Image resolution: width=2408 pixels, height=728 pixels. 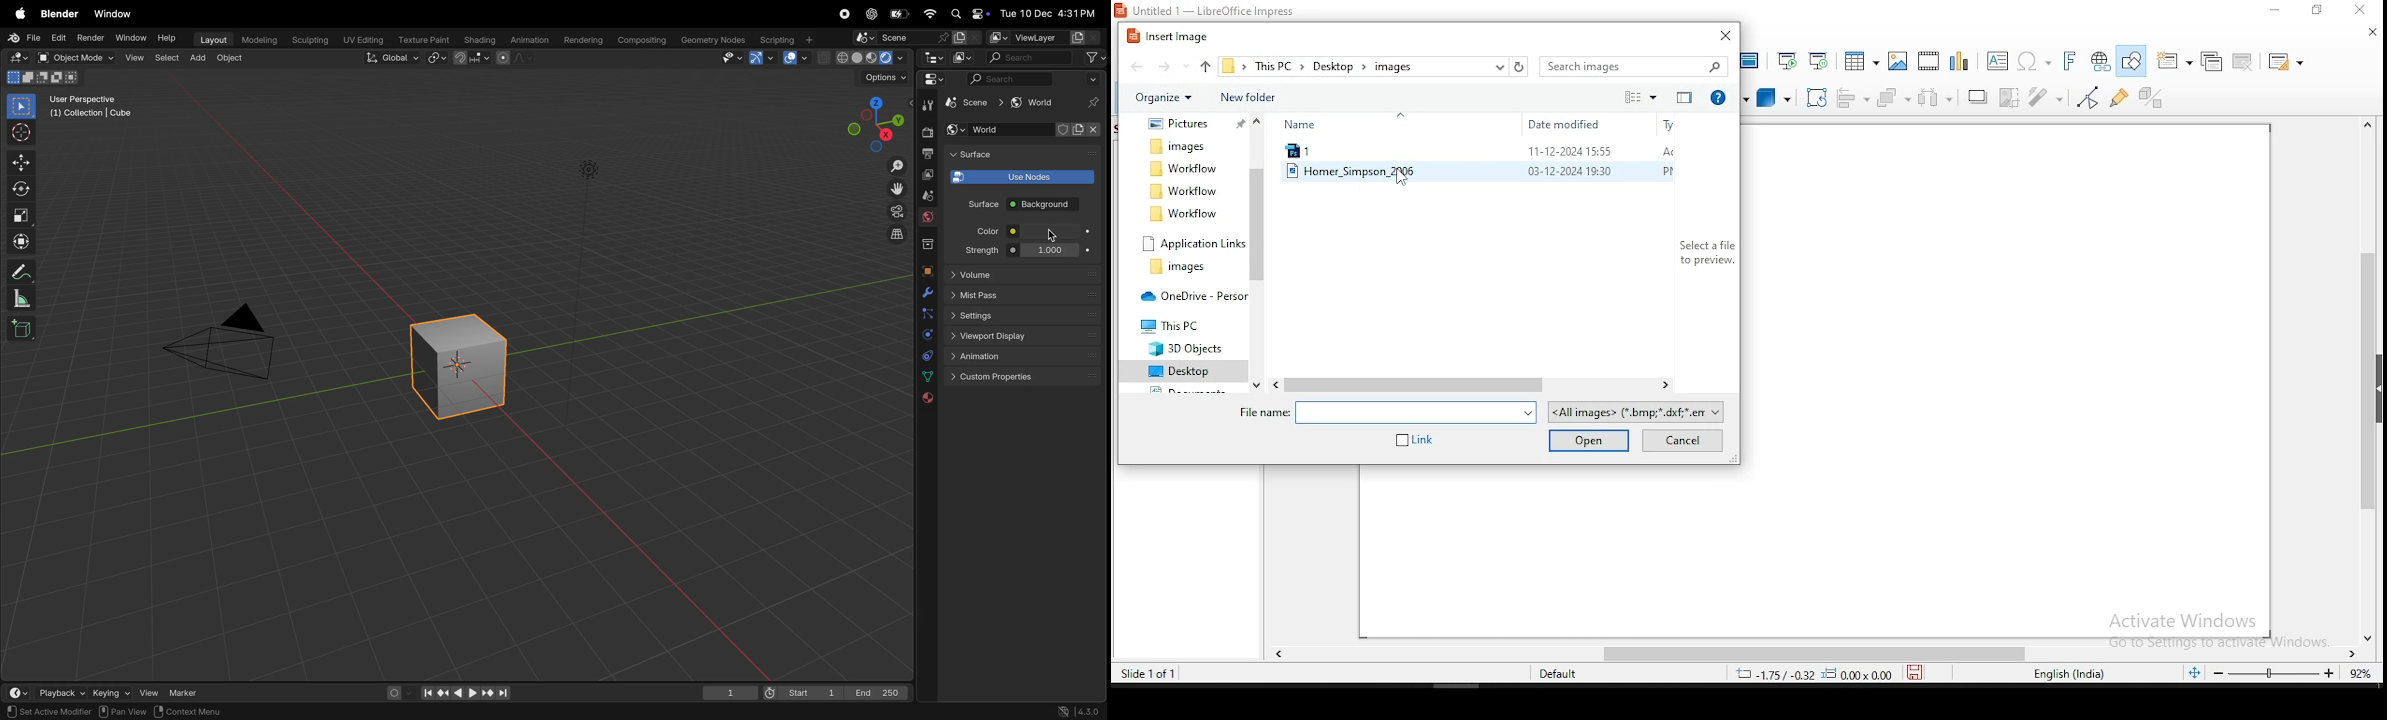 What do you see at coordinates (191, 692) in the screenshot?
I see `marker` at bounding box center [191, 692].